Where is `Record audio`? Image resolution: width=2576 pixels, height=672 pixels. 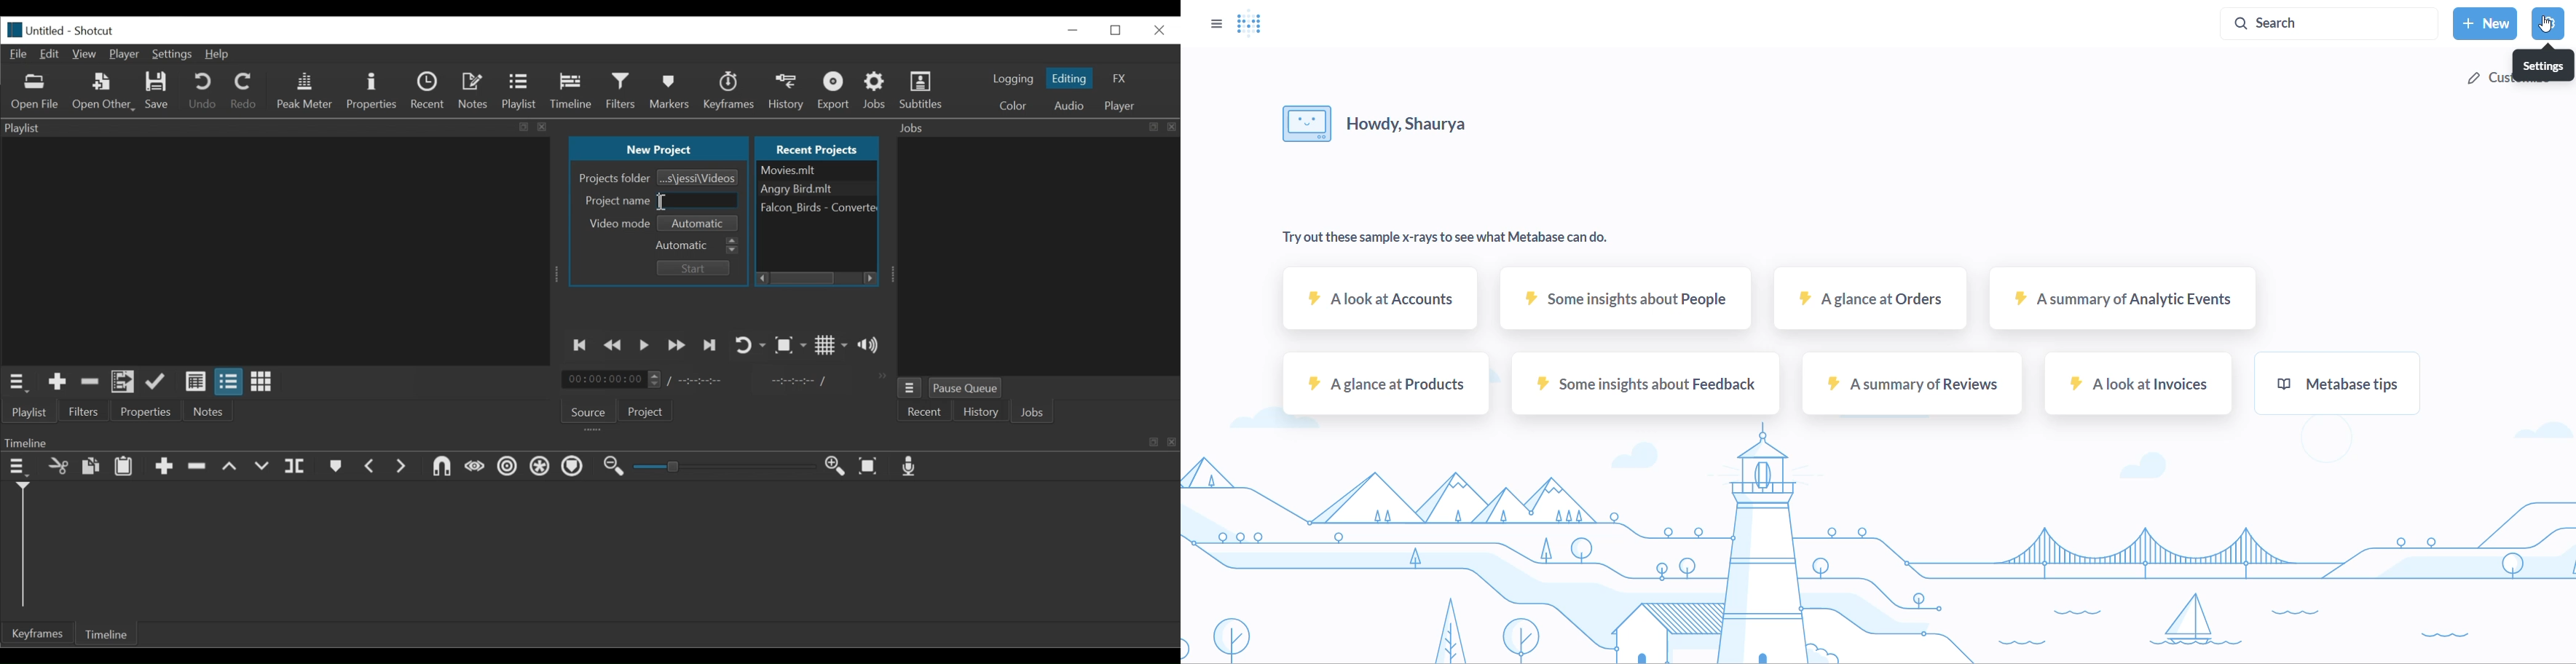
Record audio is located at coordinates (910, 464).